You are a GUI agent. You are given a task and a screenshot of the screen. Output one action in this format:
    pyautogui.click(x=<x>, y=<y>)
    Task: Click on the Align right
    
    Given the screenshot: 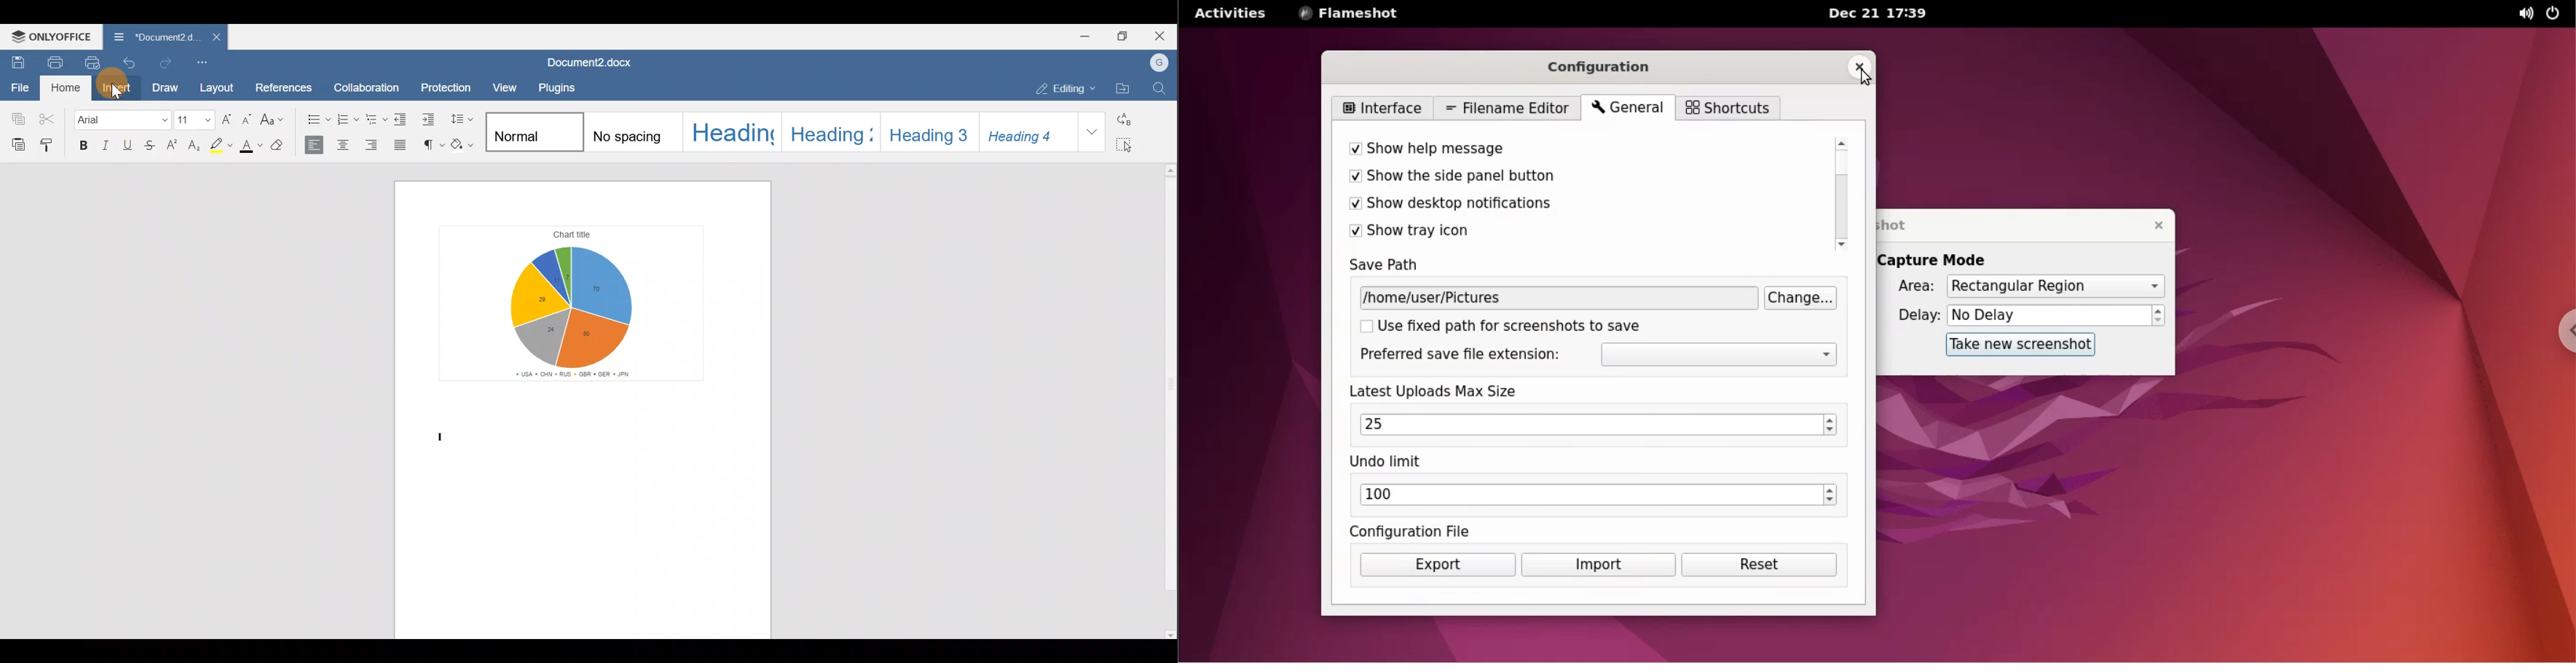 What is the action you would take?
    pyautogui.click(x=376, y=146)
    